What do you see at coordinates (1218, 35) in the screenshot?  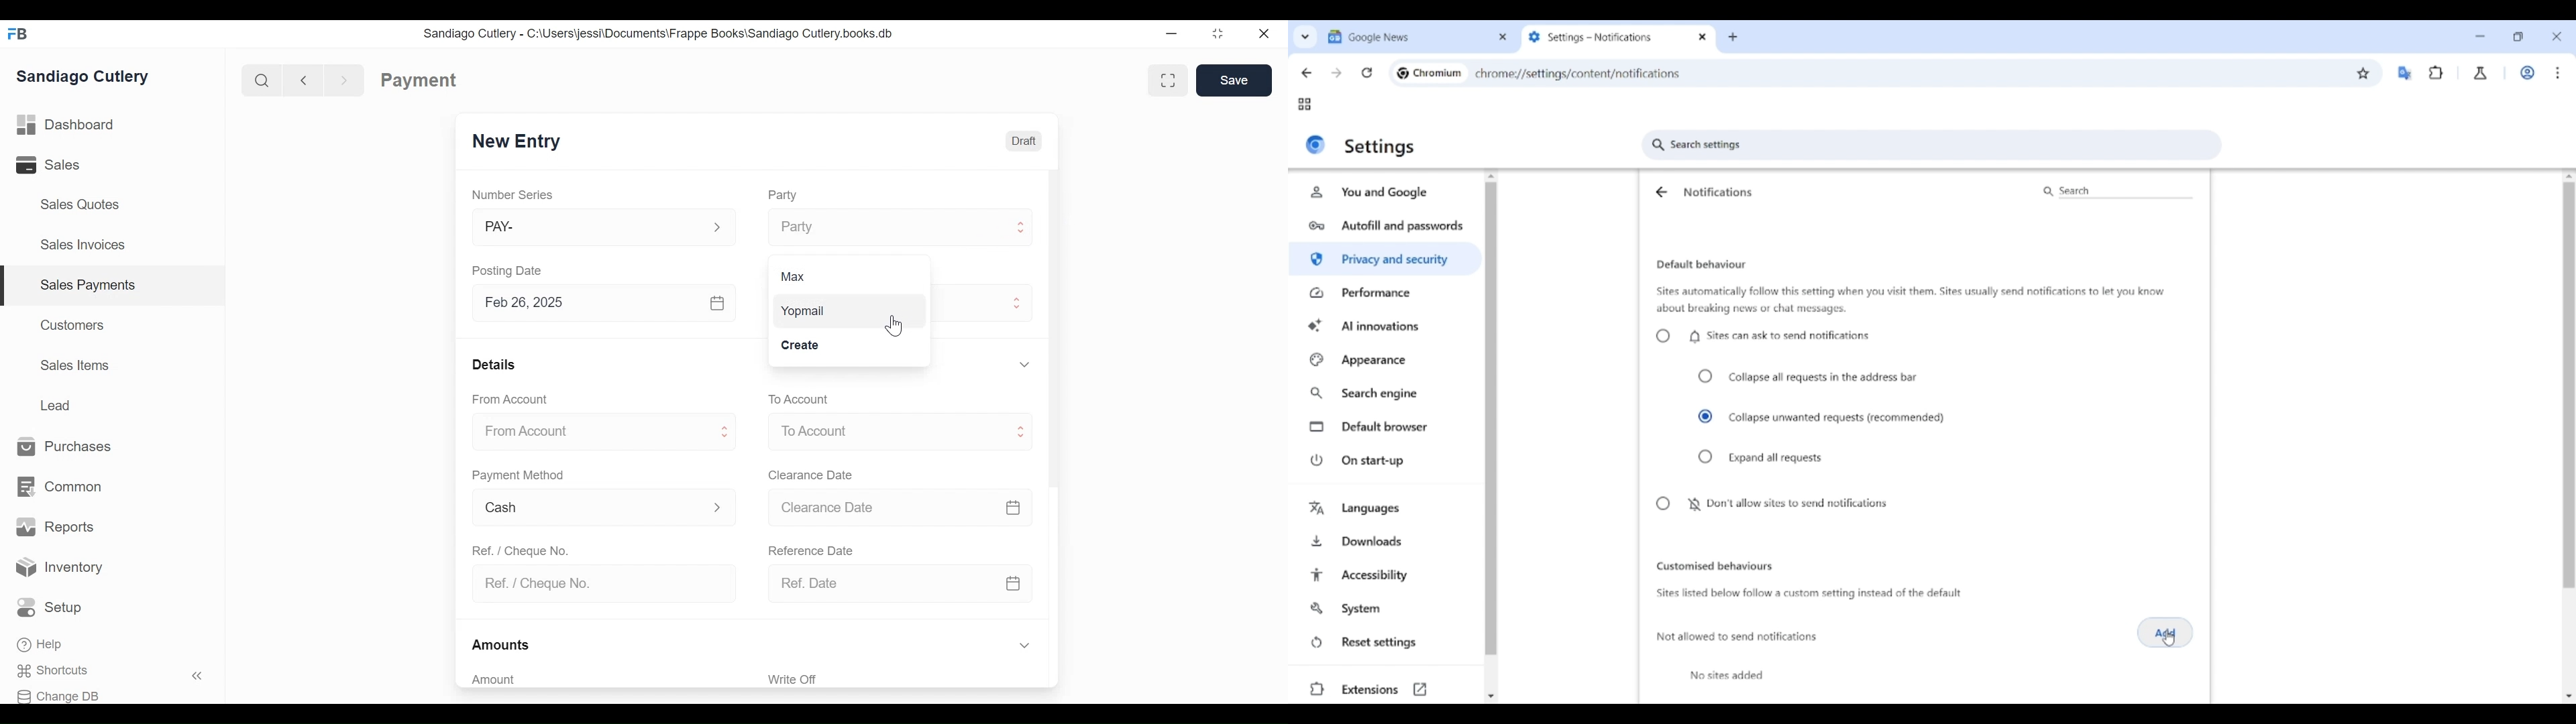 I see `Restore` at bounding box center [1218, 35].